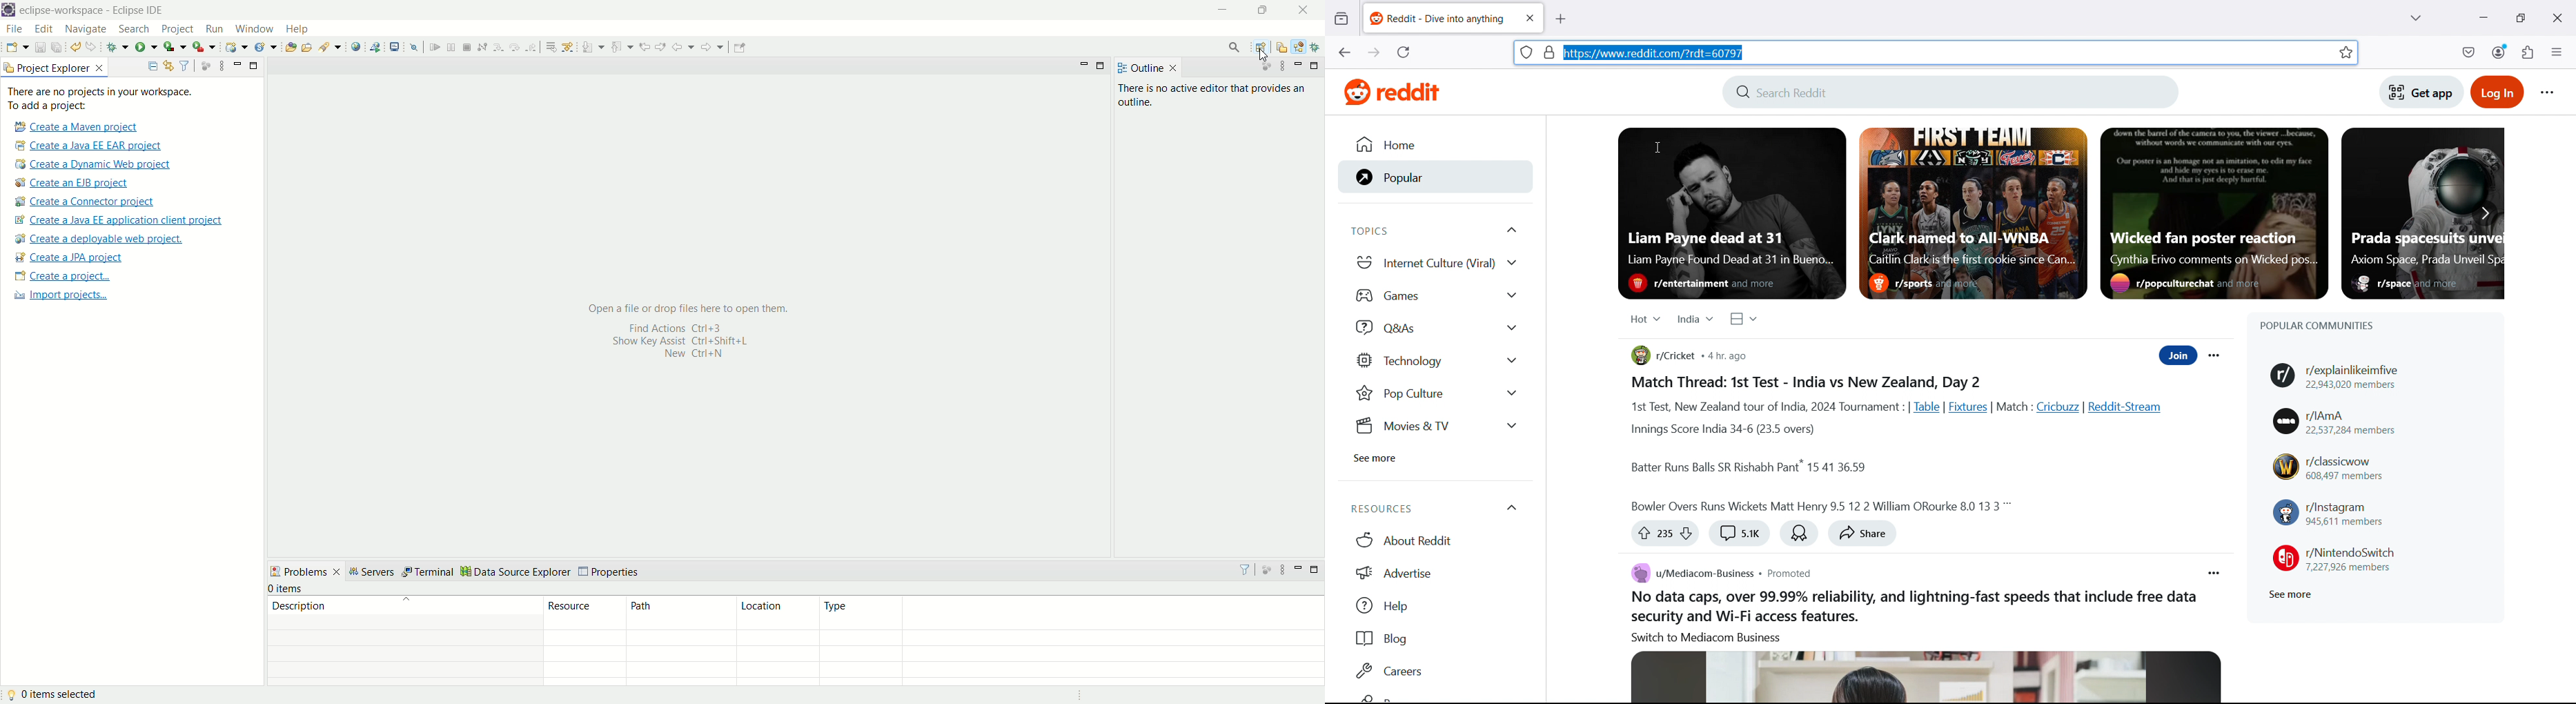 This screenshot has width=2576, height=728. What do you see at coordinates (290, 48) in the screenshot?
I see `open type` at bounding box center [290, 48].